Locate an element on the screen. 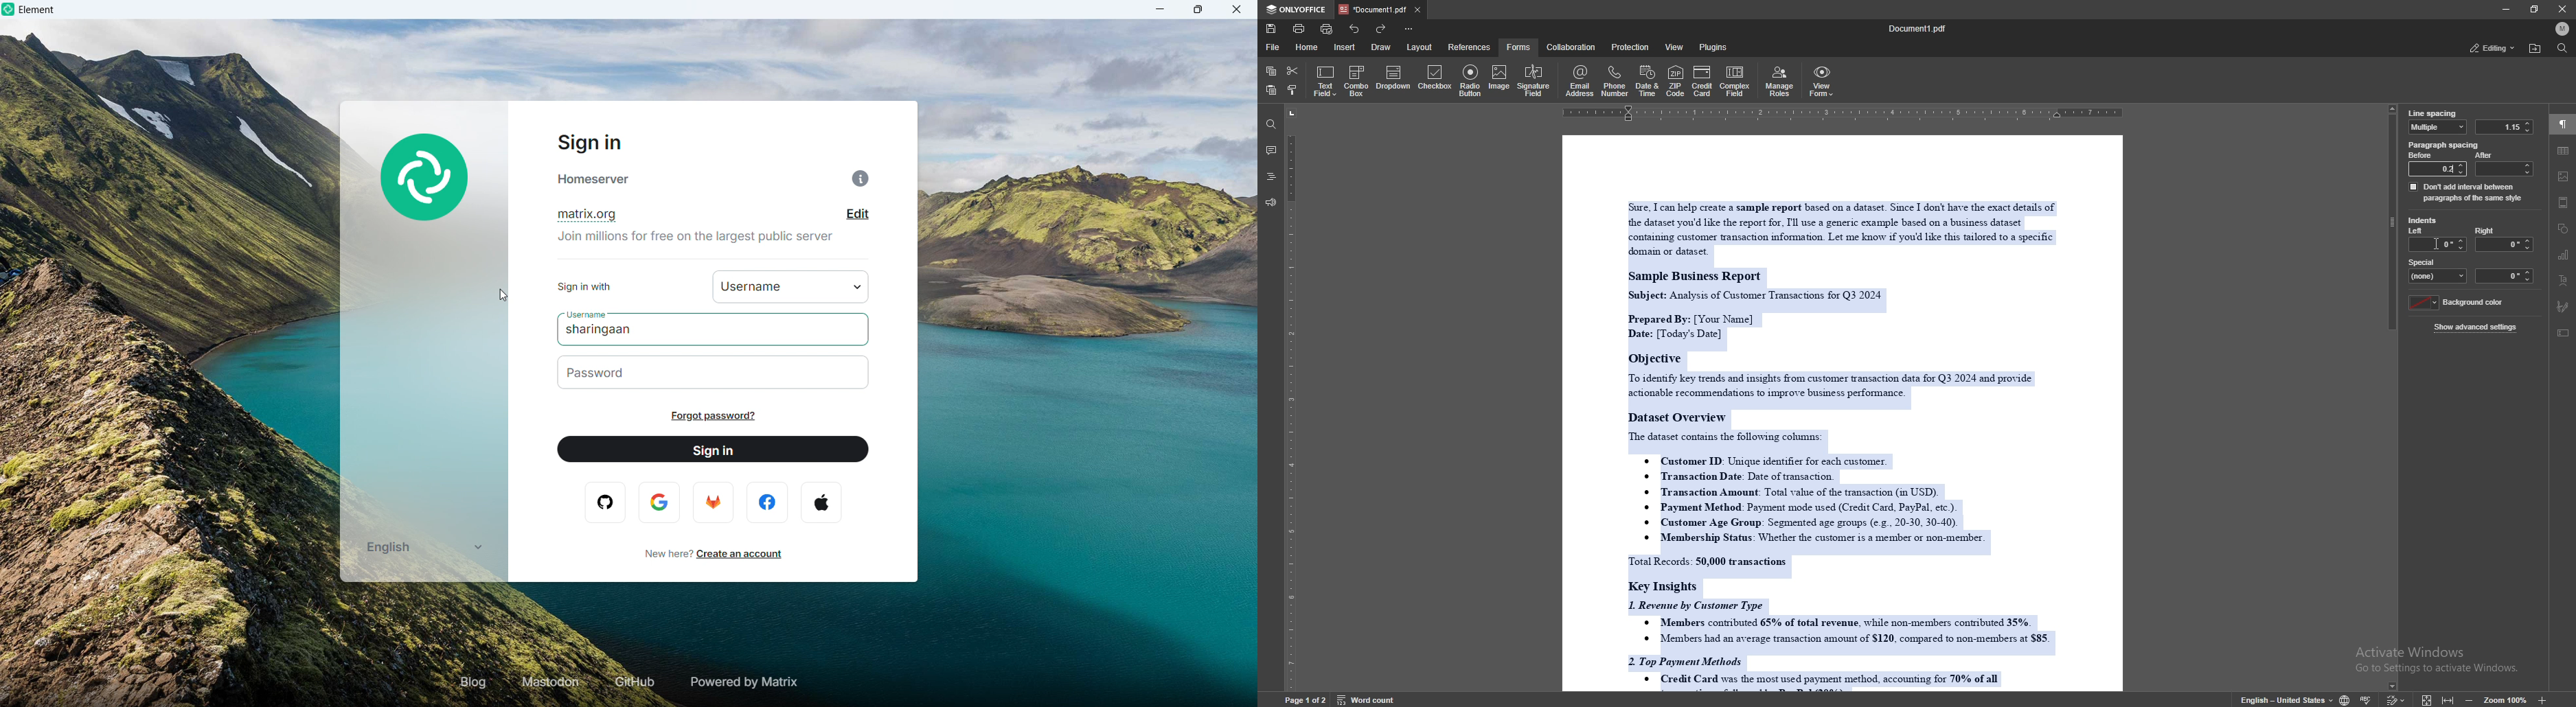 The width and height of the screenshot is (2576, 728). cursor is located at coordinates (2437, 244).